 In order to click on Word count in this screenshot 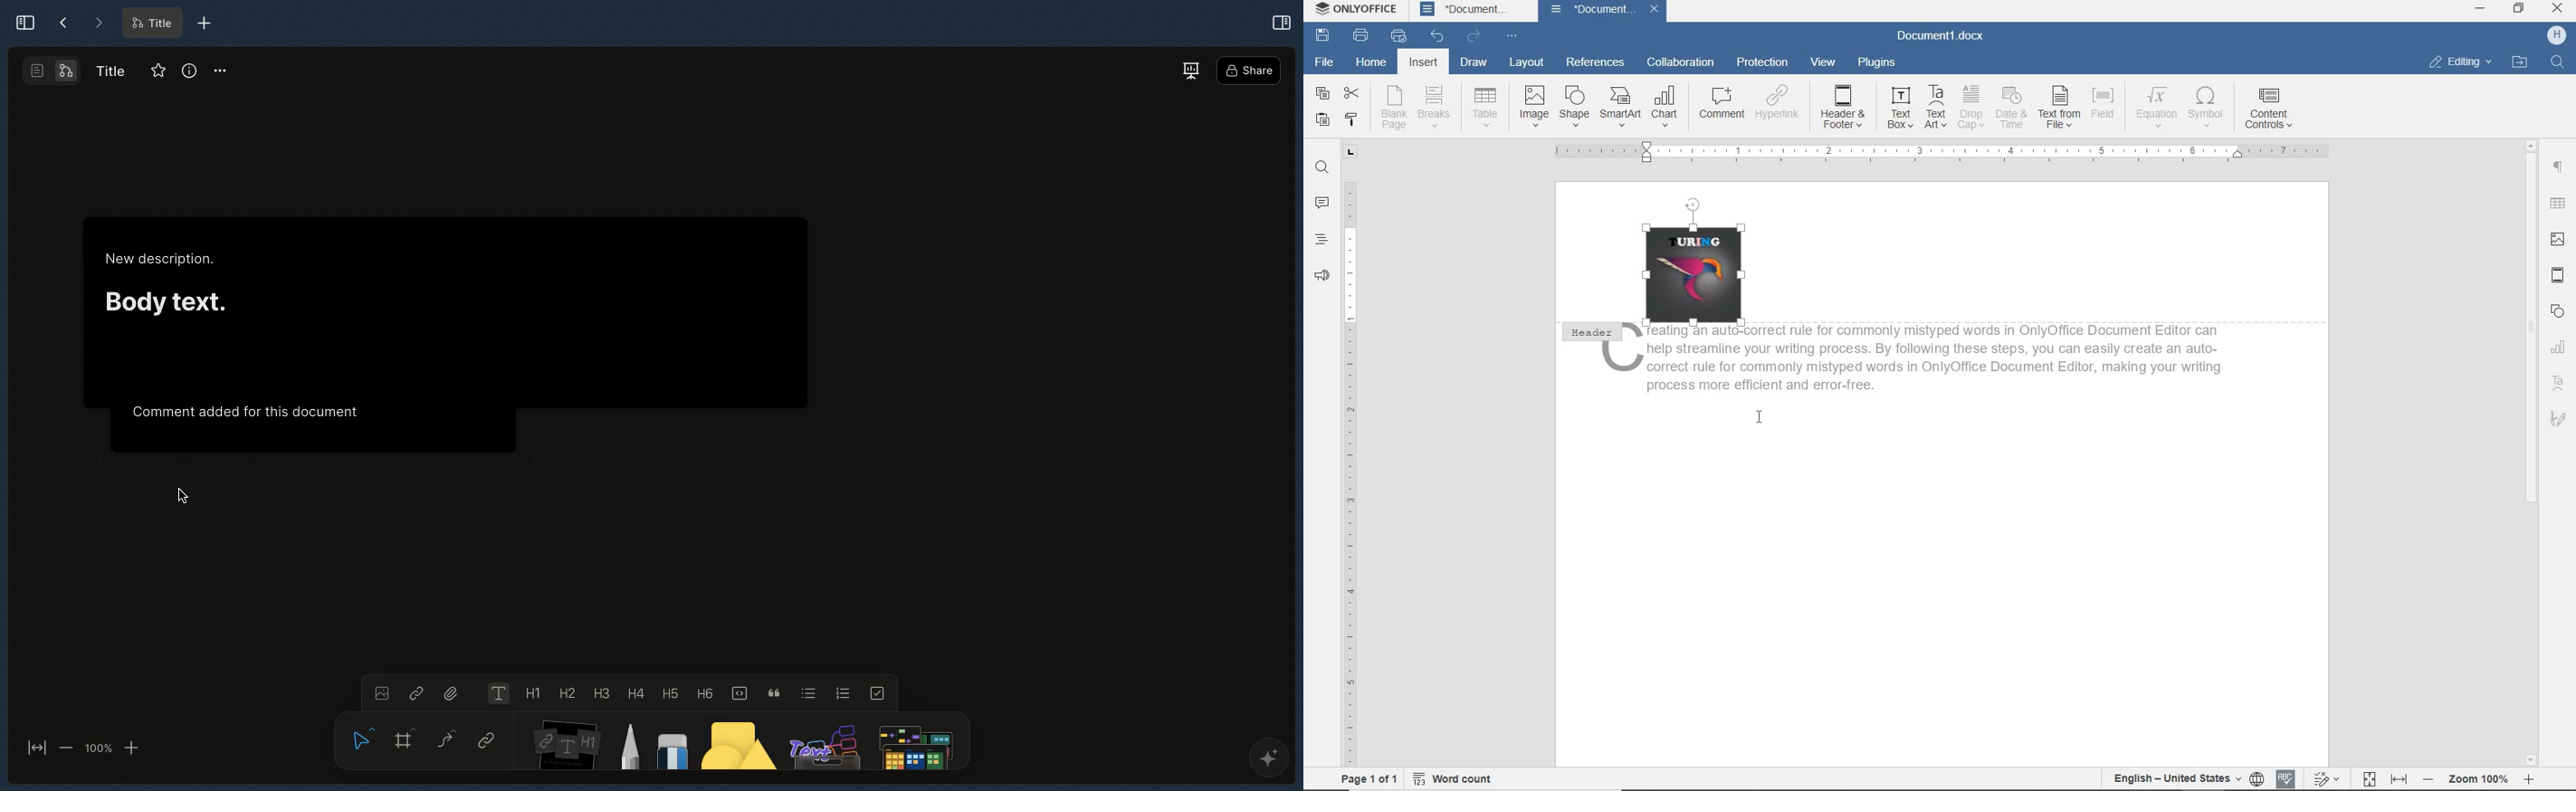, I will do `click(1451, 779)`.